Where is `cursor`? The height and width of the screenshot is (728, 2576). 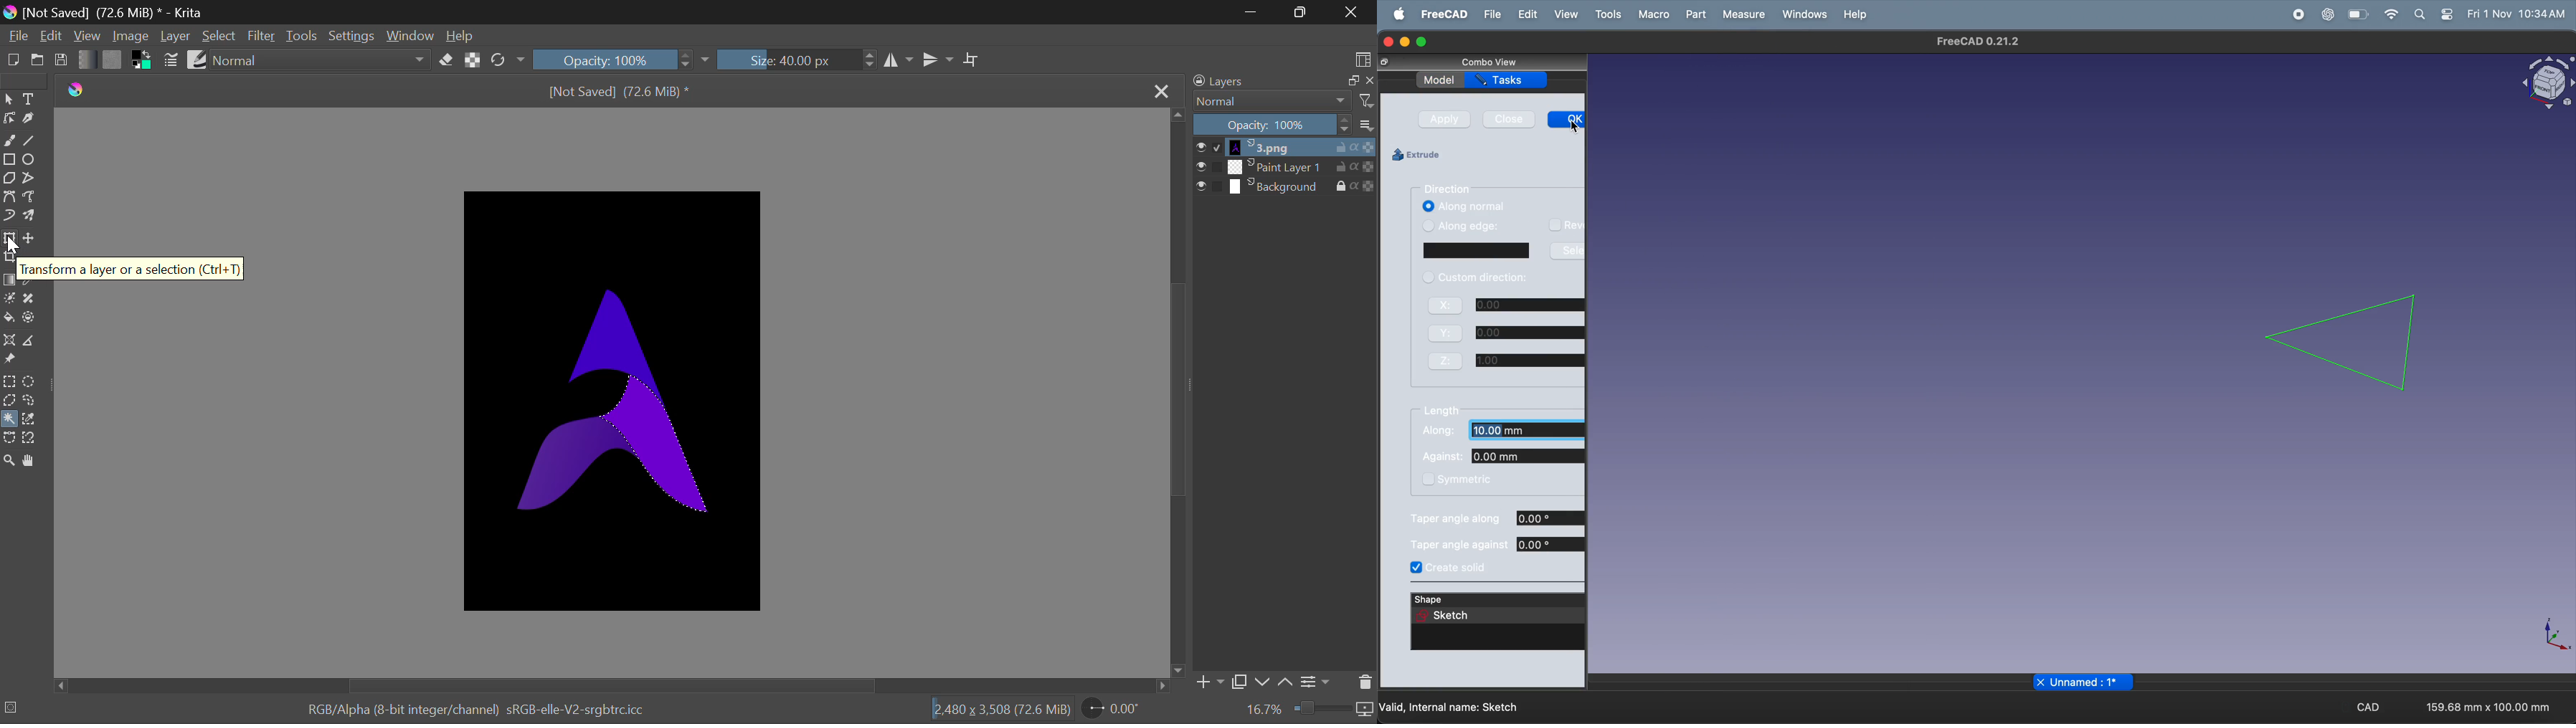 cursor is located at coordinates (1576, 129).